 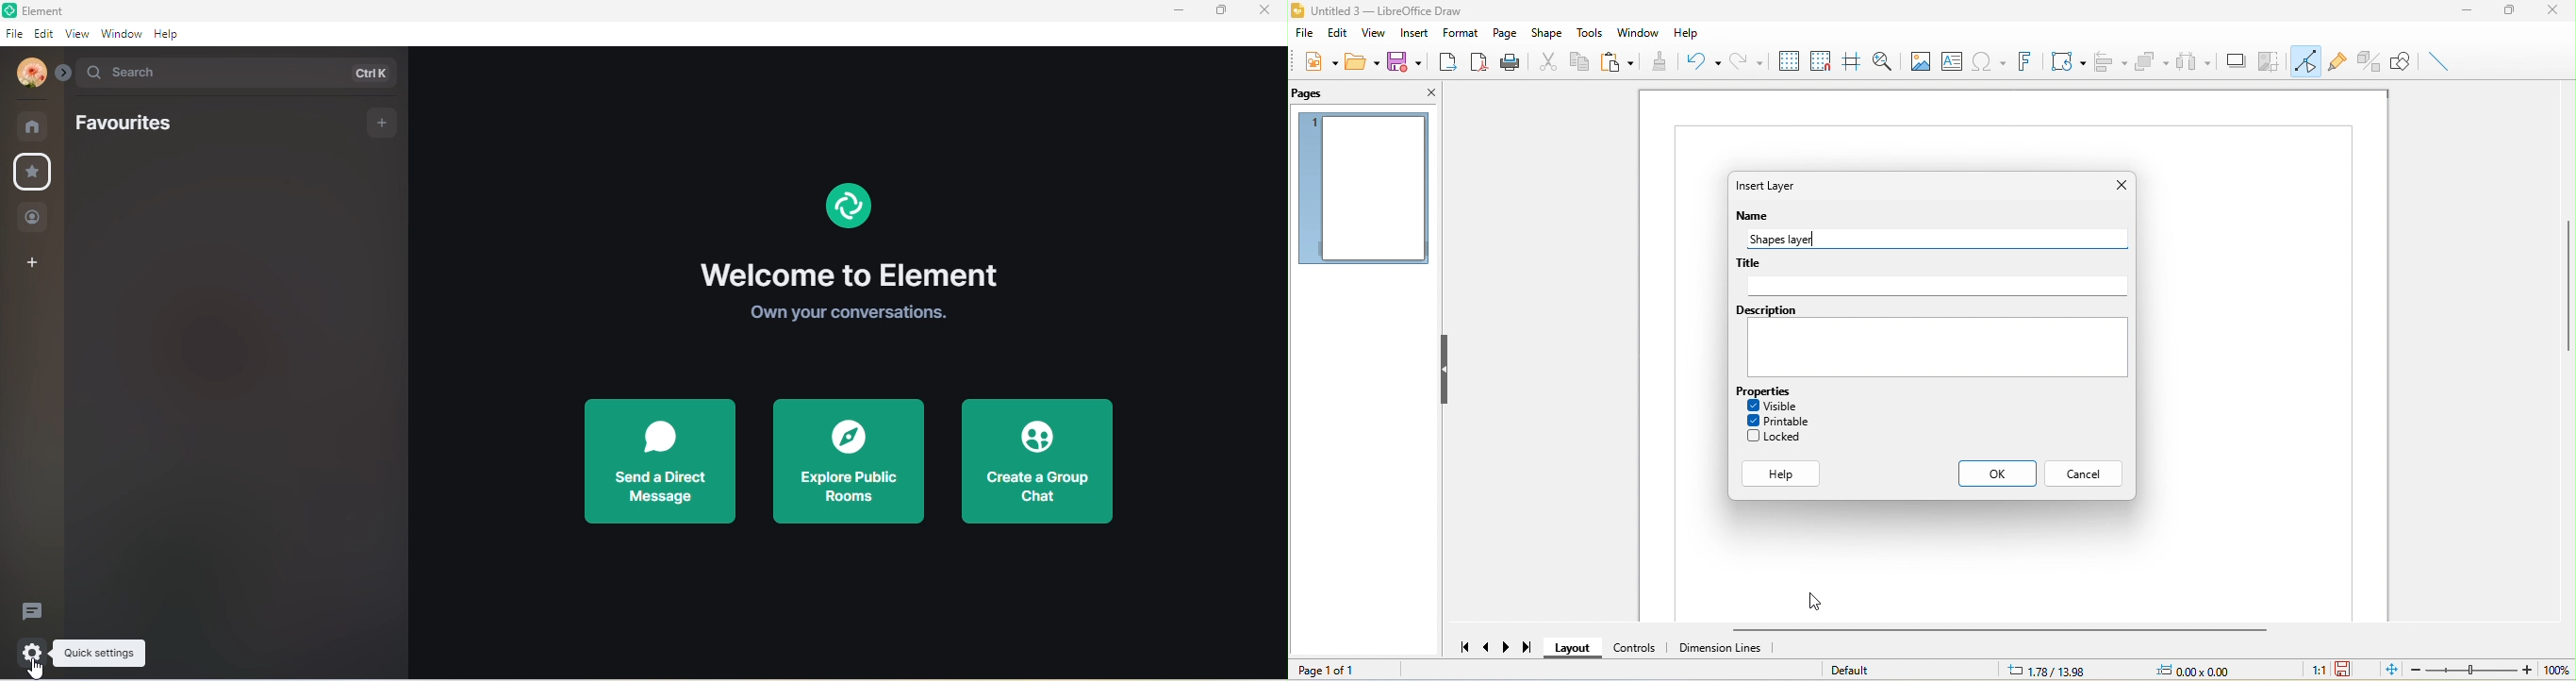 I want to click on dimension line, so click(x=1730, y=650).